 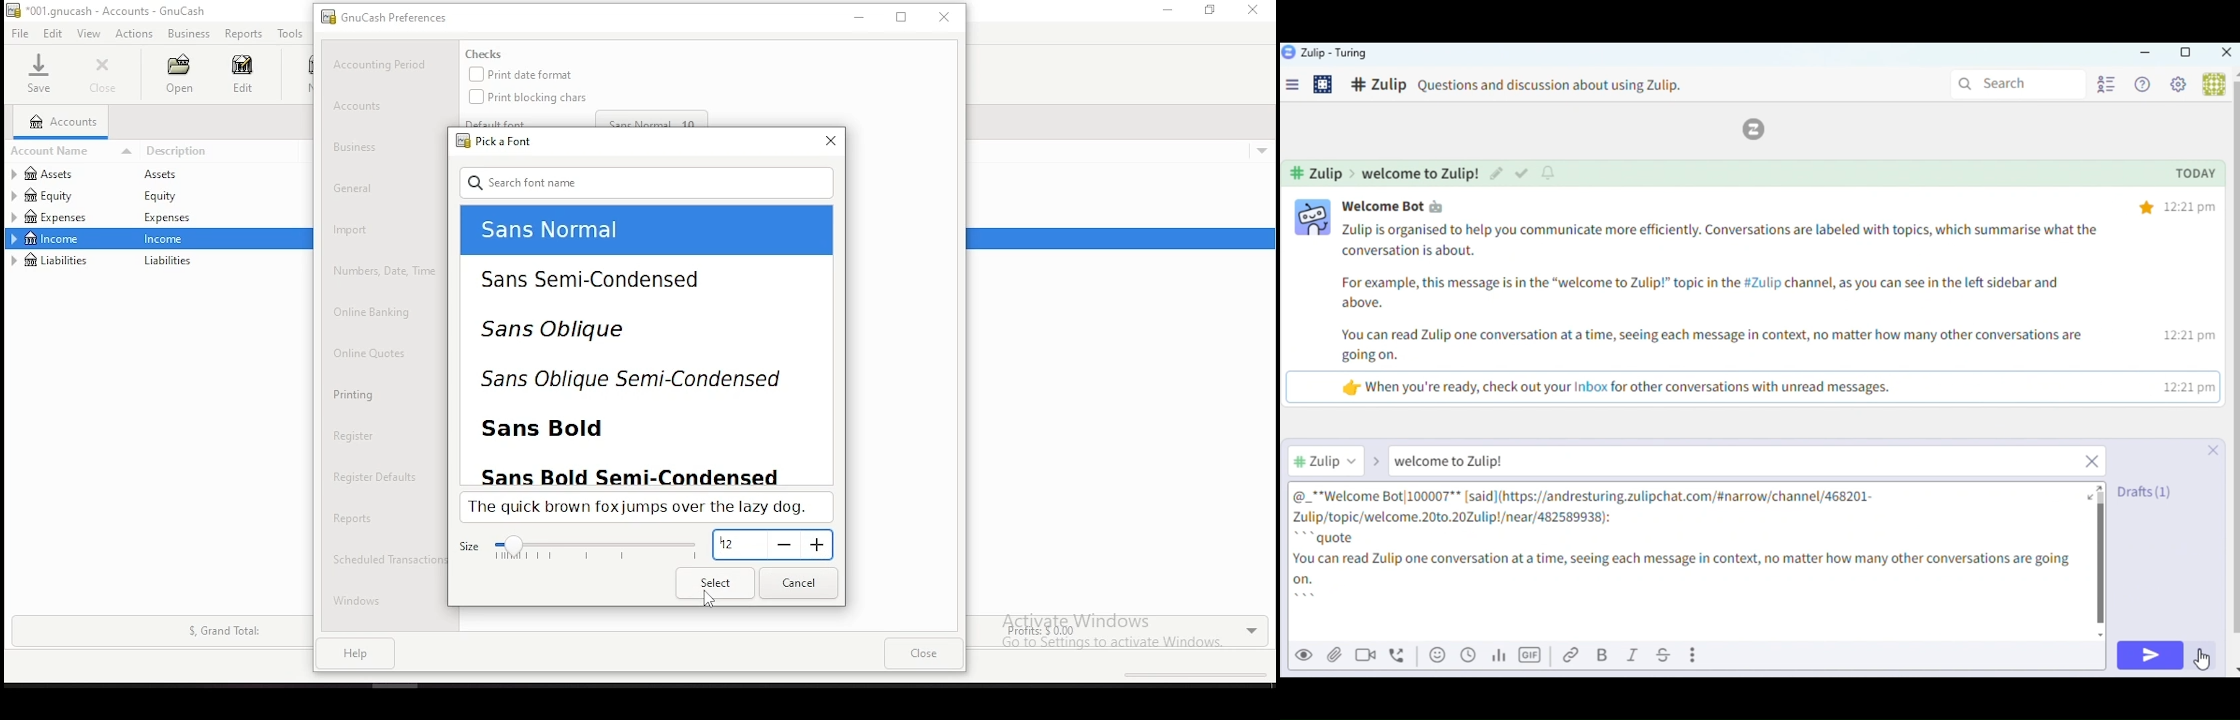 What do you see at coordinates (170, 175) in the screenshot?
I see `assets` at bounding box center [170, 175].